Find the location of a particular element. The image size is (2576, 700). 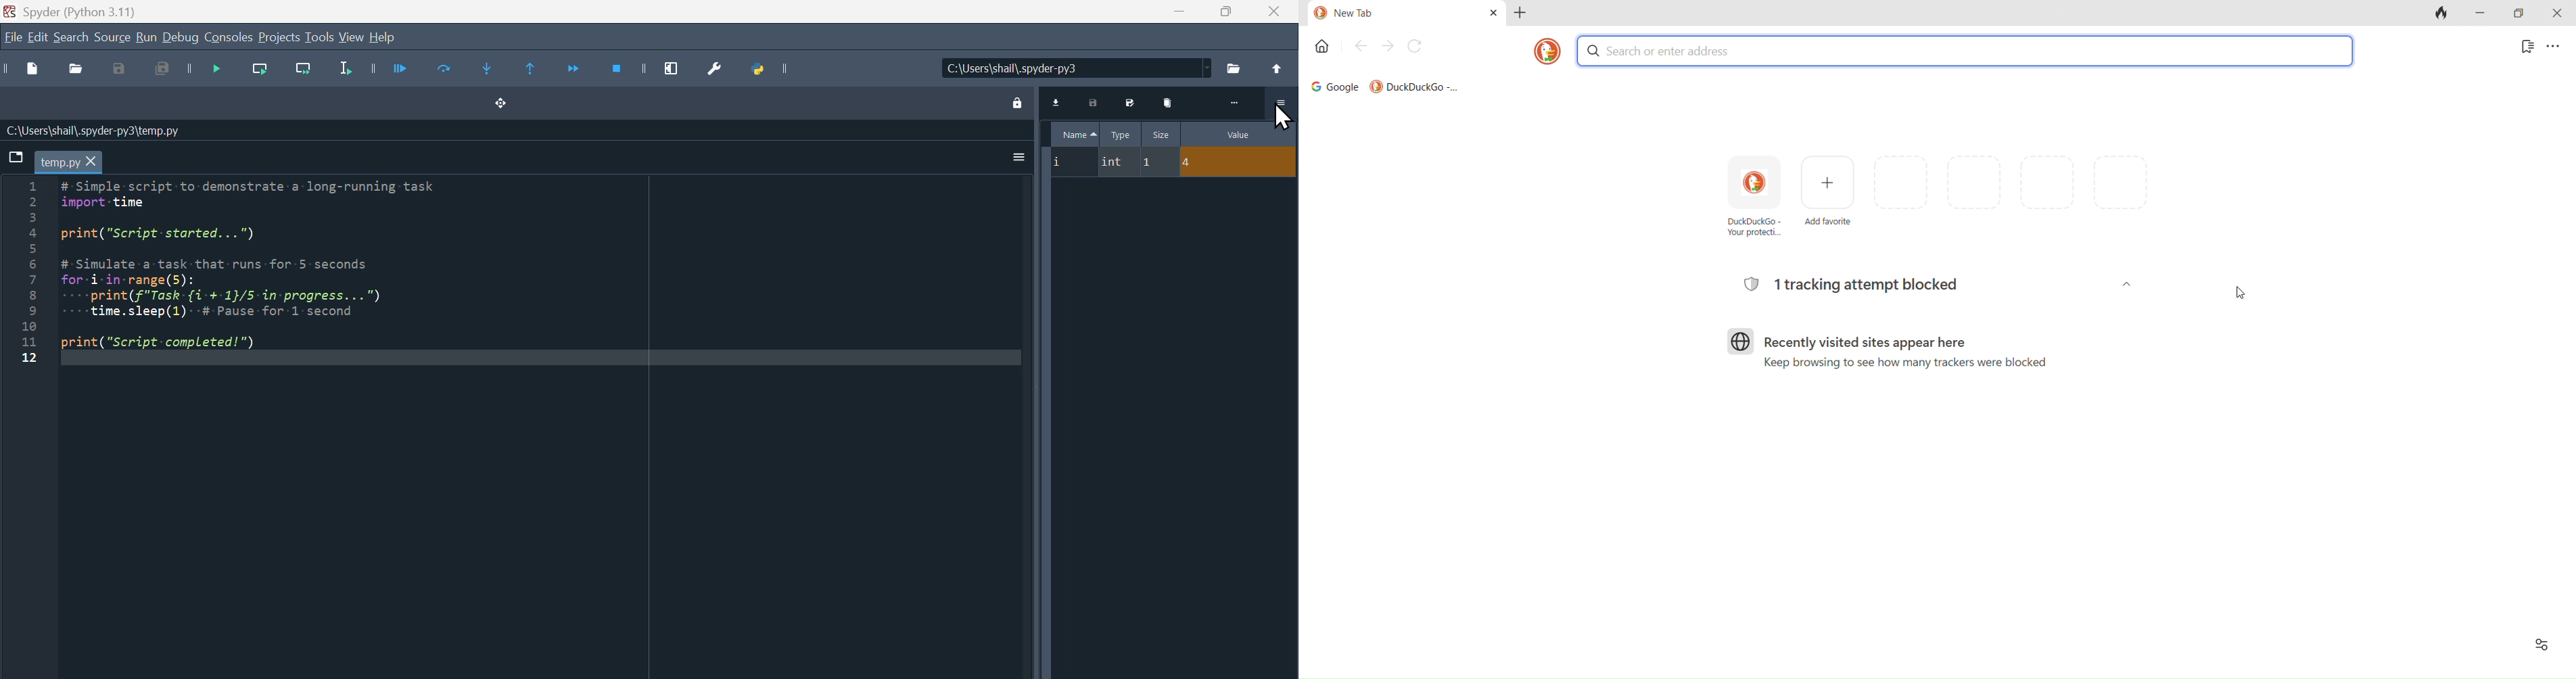

back is located at coordinates (1362, 47).